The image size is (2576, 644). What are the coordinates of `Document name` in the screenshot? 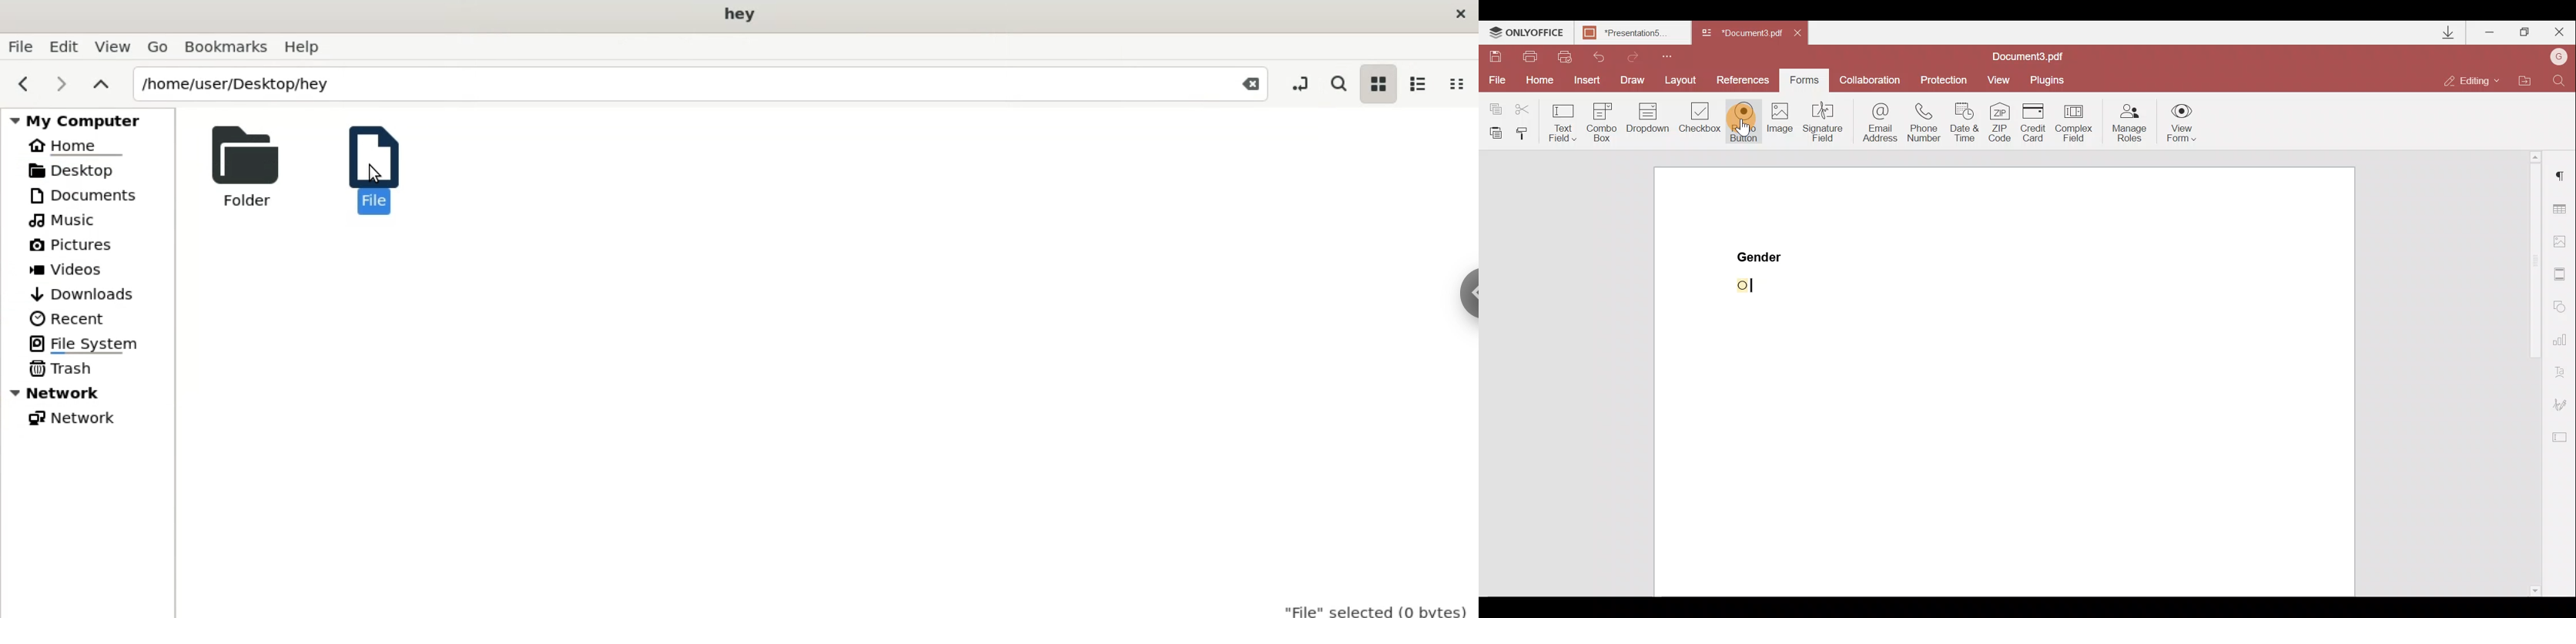 It's located at (1744, 33).